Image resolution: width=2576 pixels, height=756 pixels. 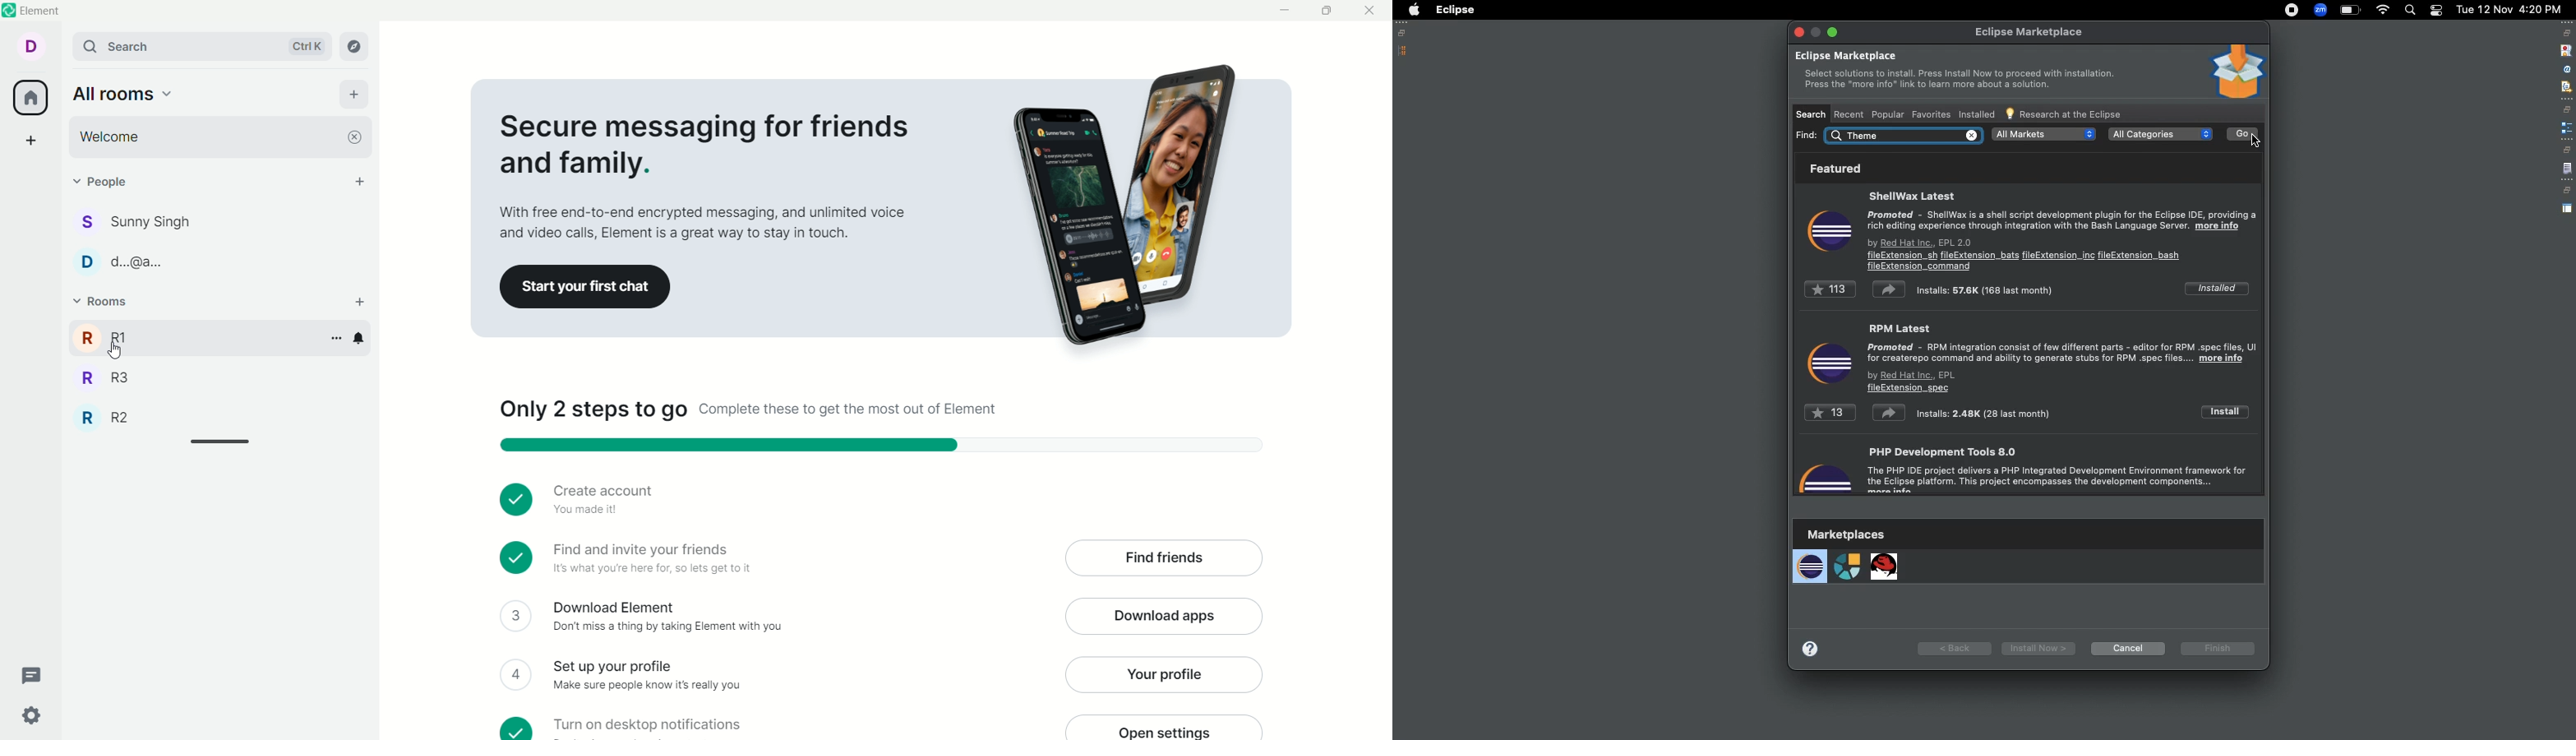 I want to click on Sunny Singh chat, so click(x=133, y=222).